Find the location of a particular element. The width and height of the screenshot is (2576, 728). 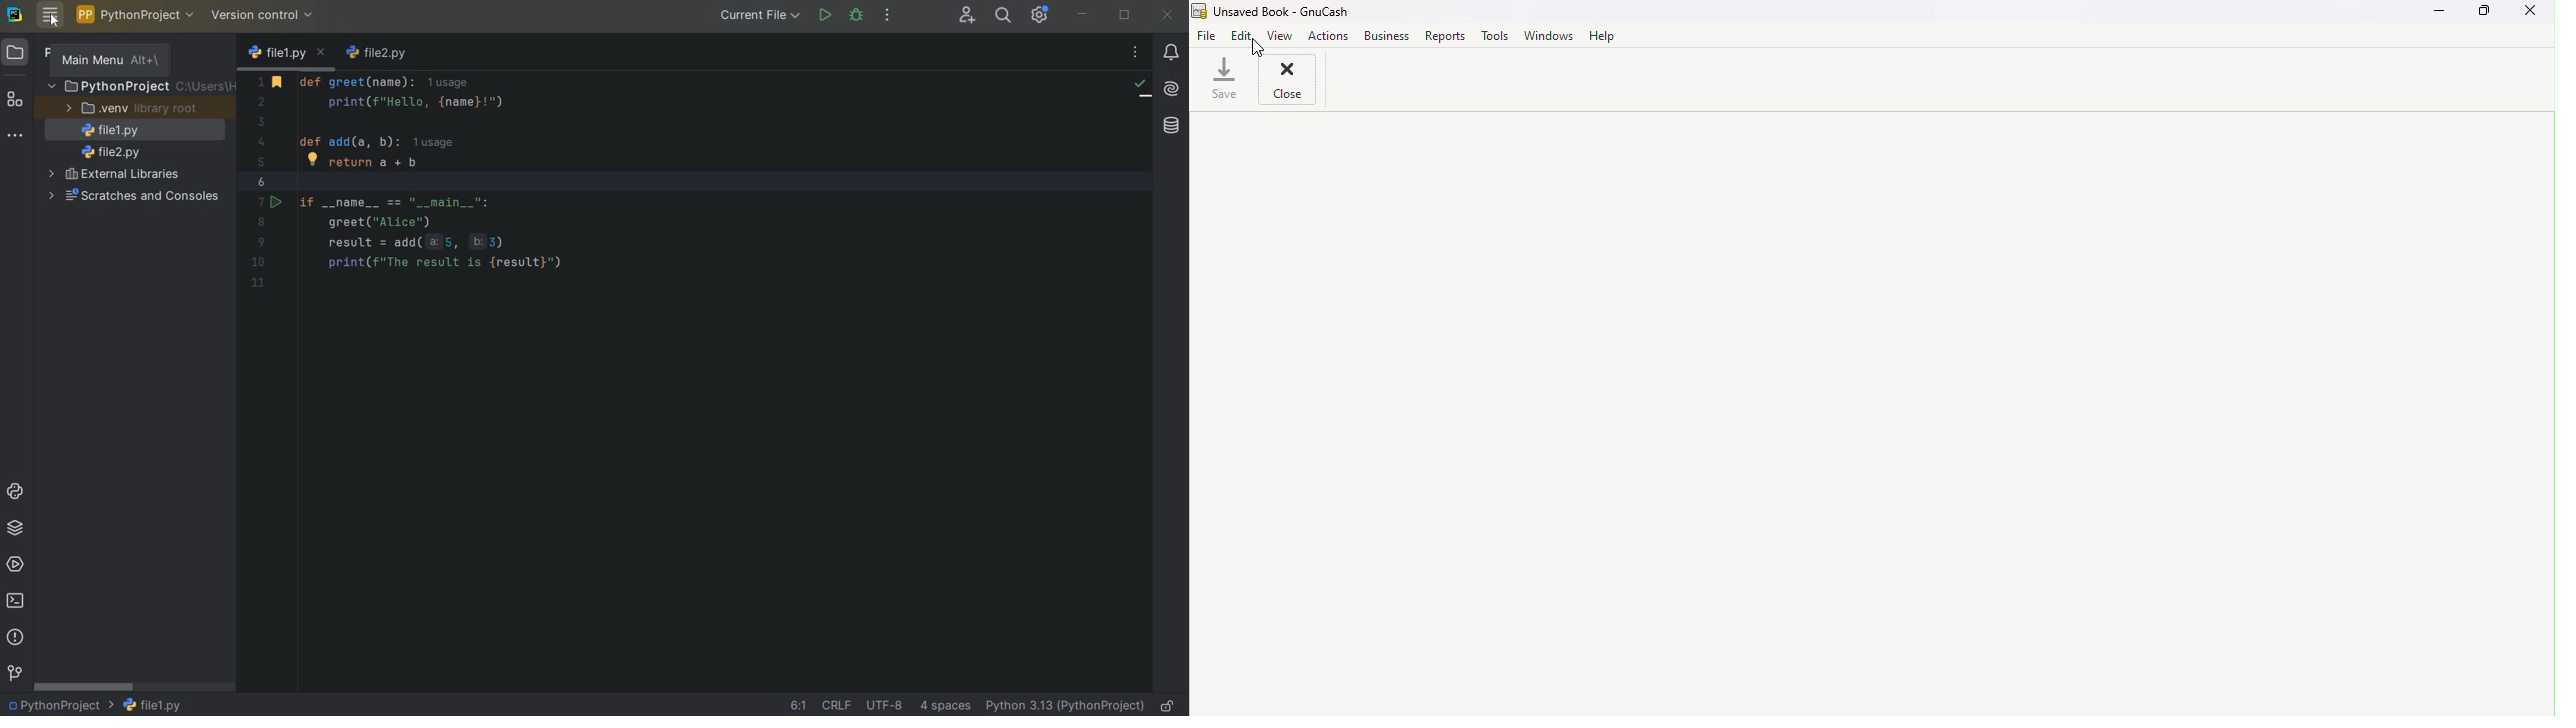

file name 2 is located at coordinates (379, 55).